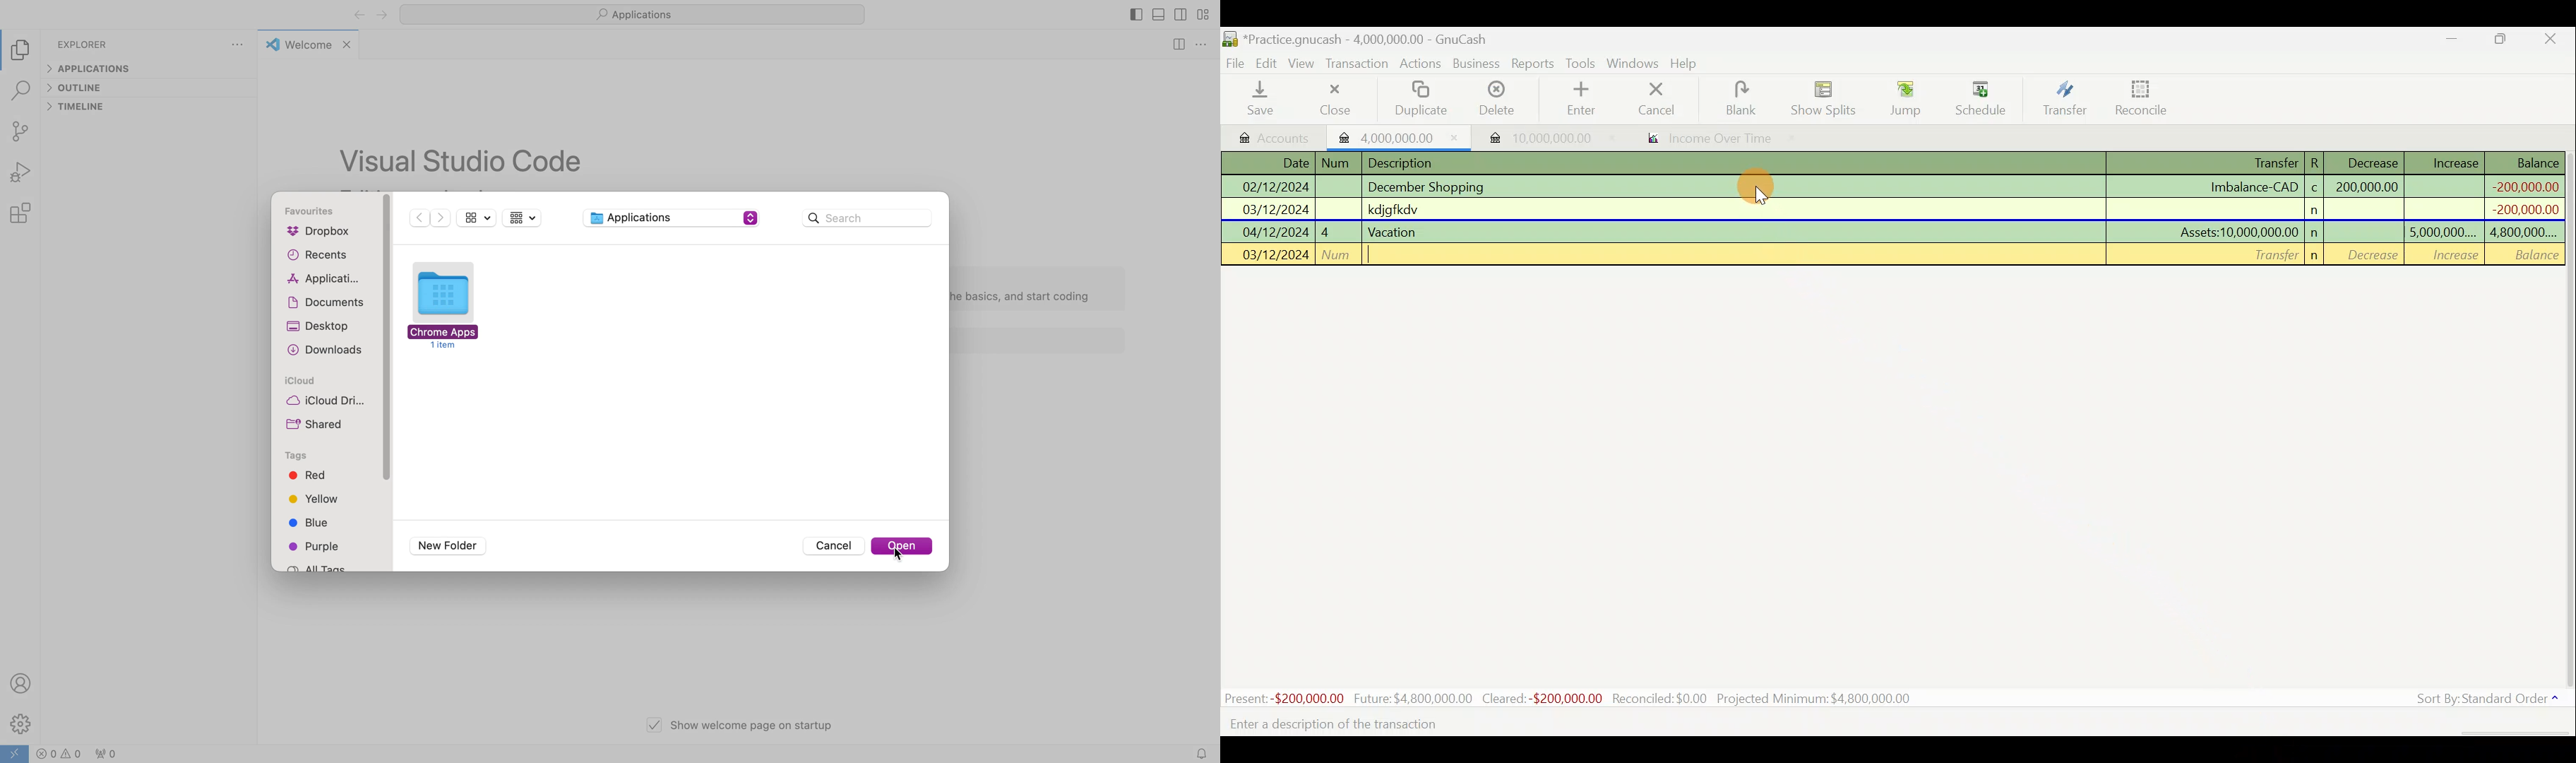 The height and width of the screenshot is (784, 2576). What do you see at coordinates (1477, 64) in the screenshot?
I see `Business` at bounding box center [1477, 64].